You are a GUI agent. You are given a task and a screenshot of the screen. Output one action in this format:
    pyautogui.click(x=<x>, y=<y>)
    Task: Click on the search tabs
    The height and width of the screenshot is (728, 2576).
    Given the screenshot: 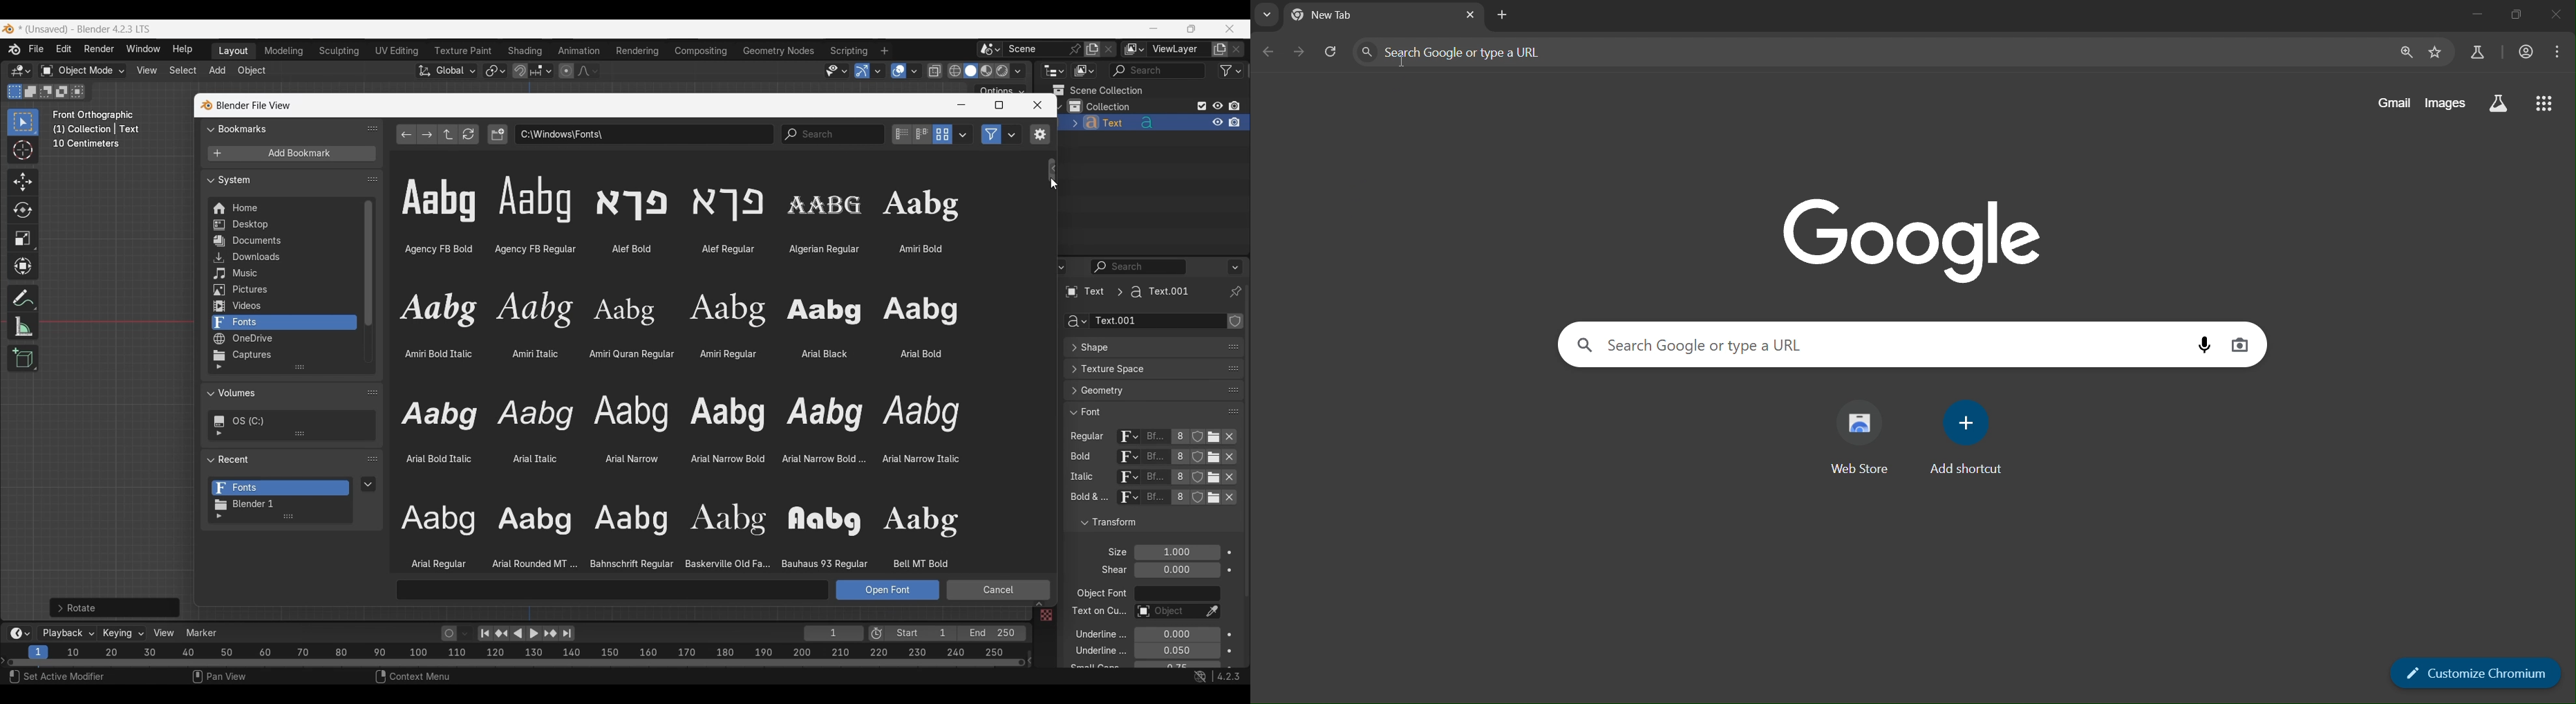 What is the action you would take?
    pyautogui.click(x=1266, y=15)
    